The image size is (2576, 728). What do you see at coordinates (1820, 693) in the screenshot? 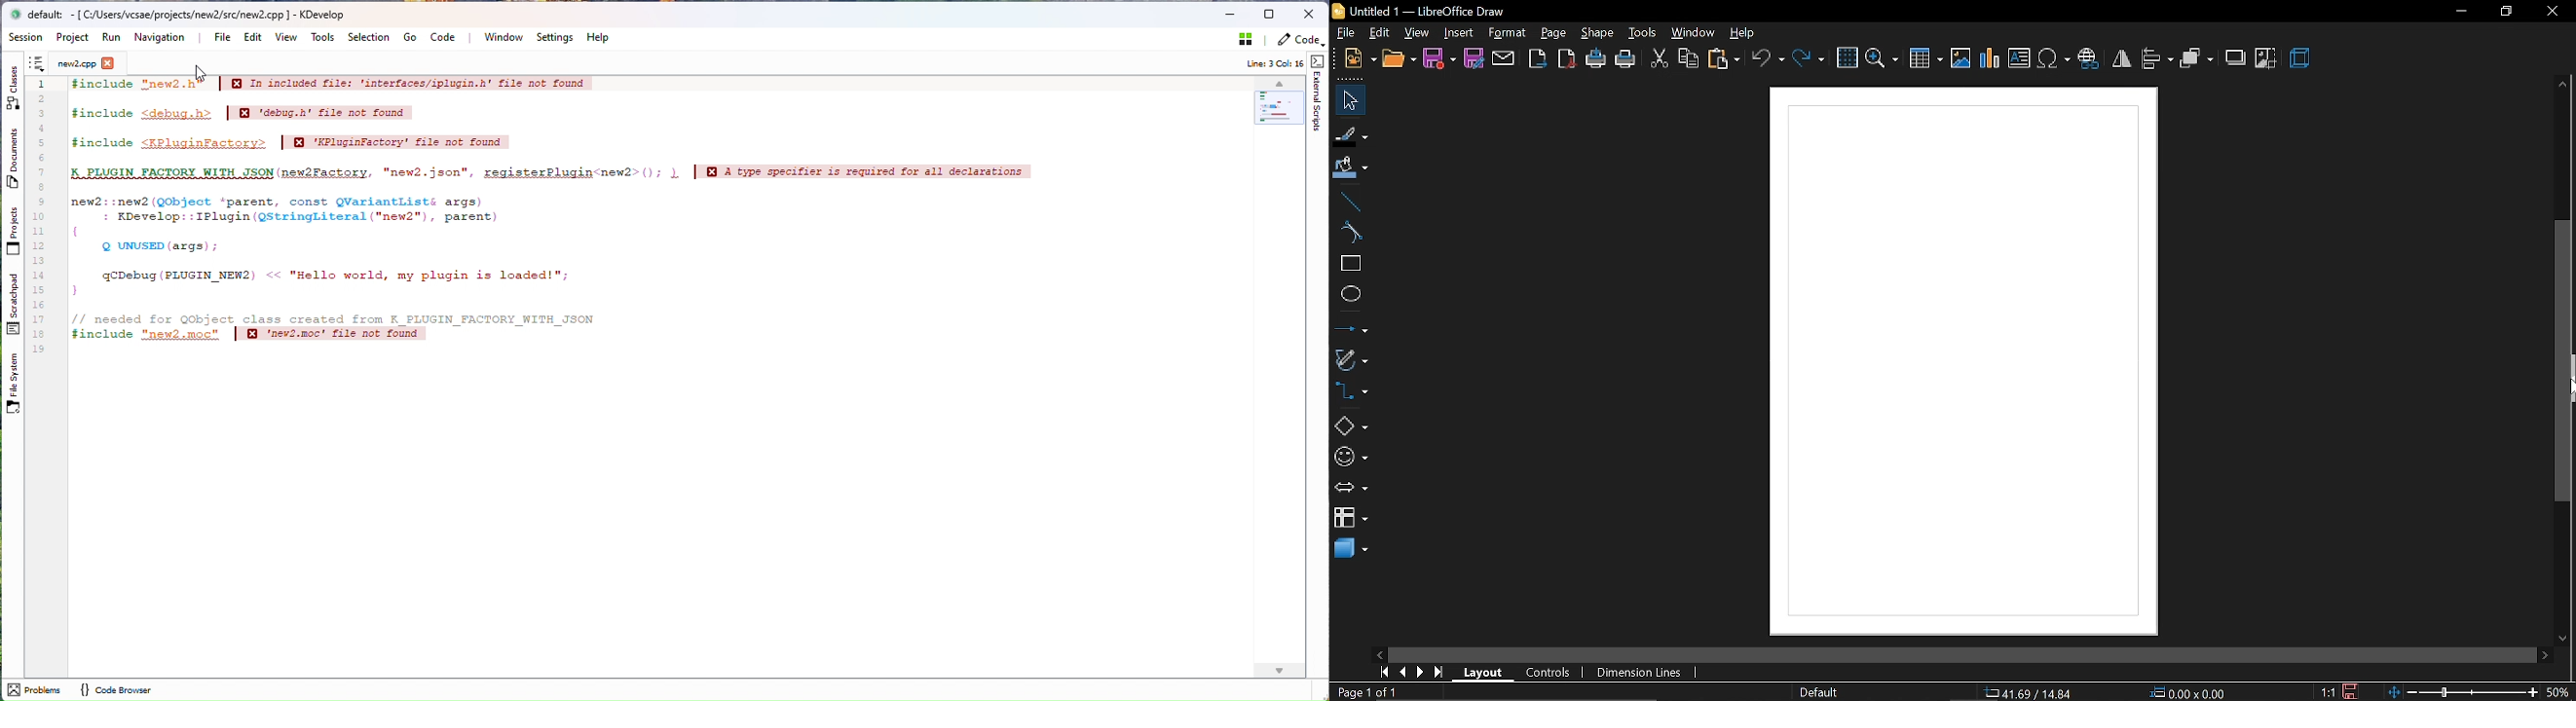
I see `page style` at bounding box center [1820, 693].